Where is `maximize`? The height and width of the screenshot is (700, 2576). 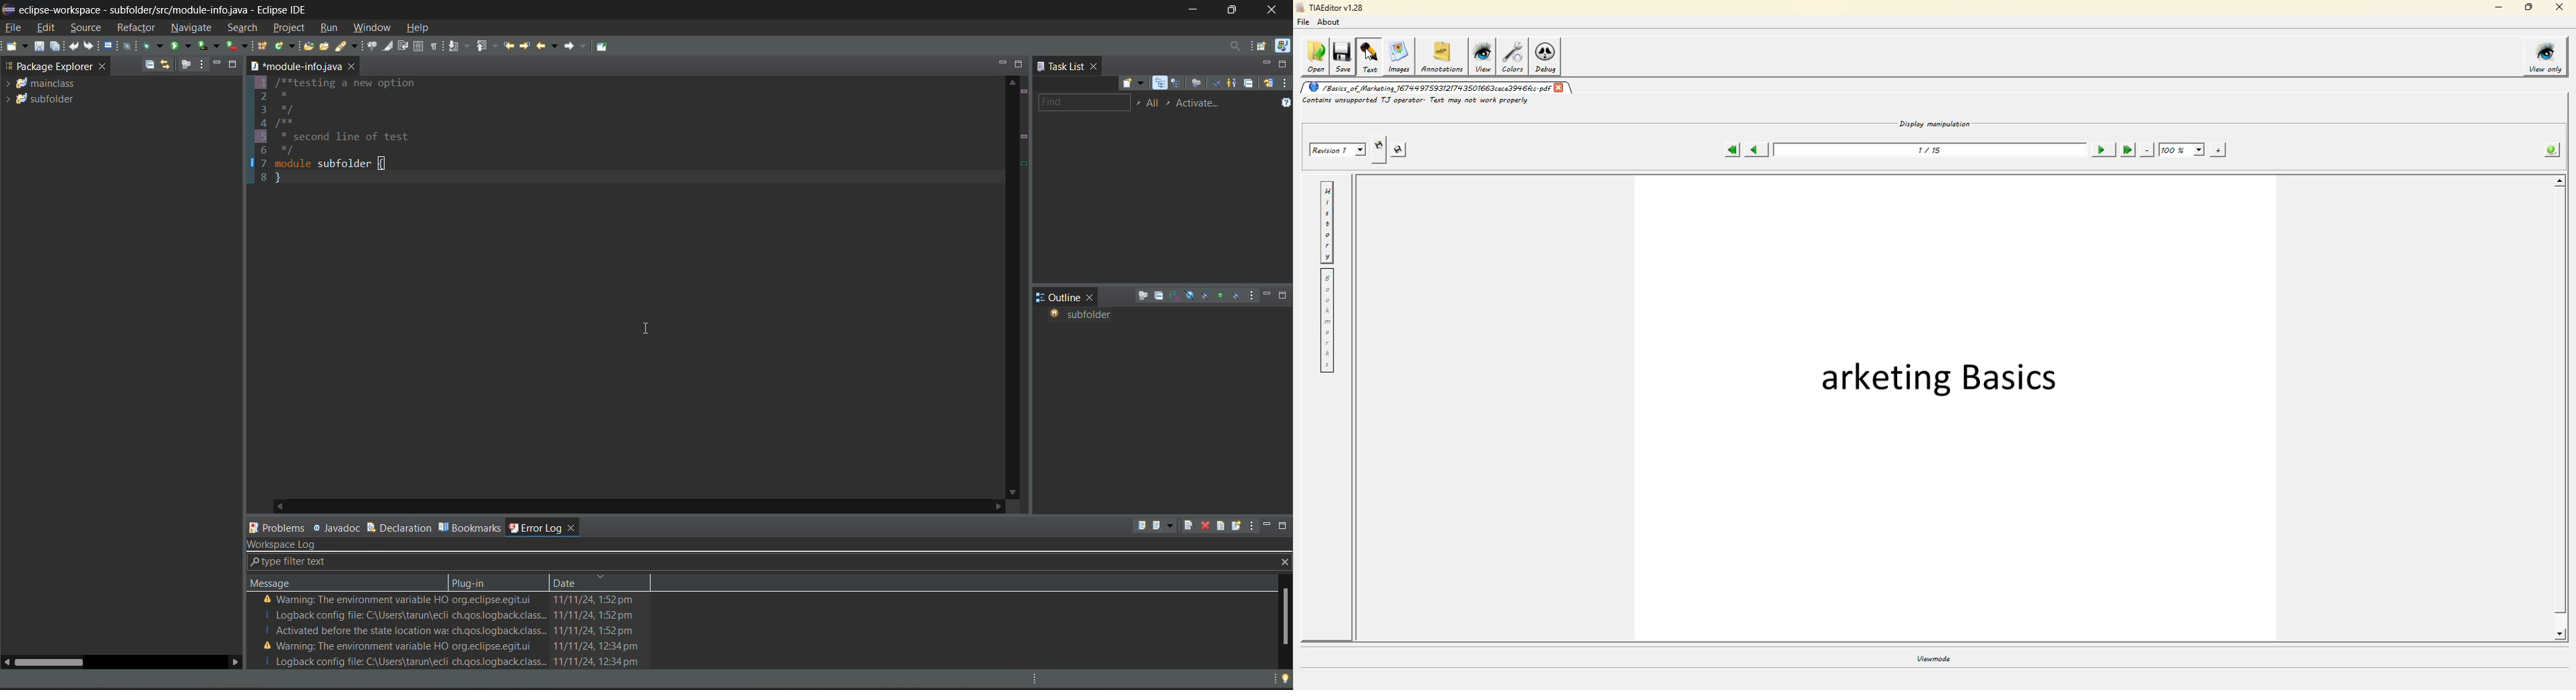
maximize is located at coordinates (1285, 296).